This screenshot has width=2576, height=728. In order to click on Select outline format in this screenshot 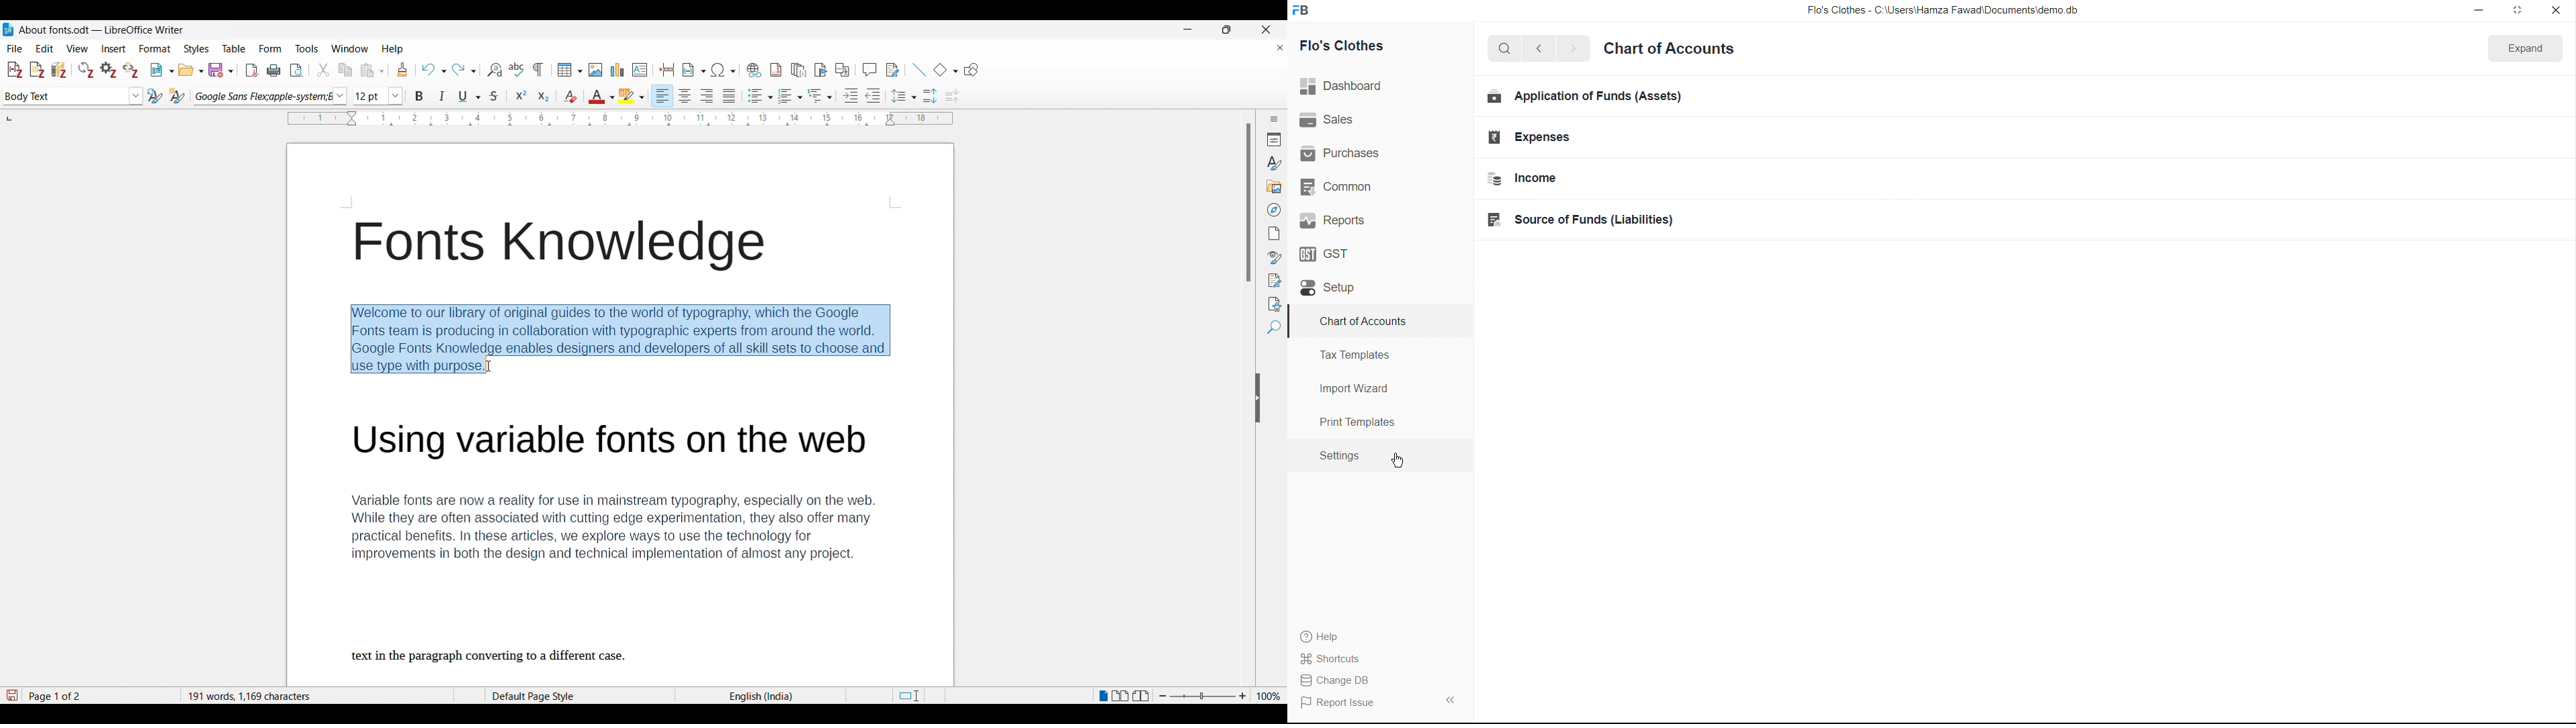, I will do `click(820, 96)`.